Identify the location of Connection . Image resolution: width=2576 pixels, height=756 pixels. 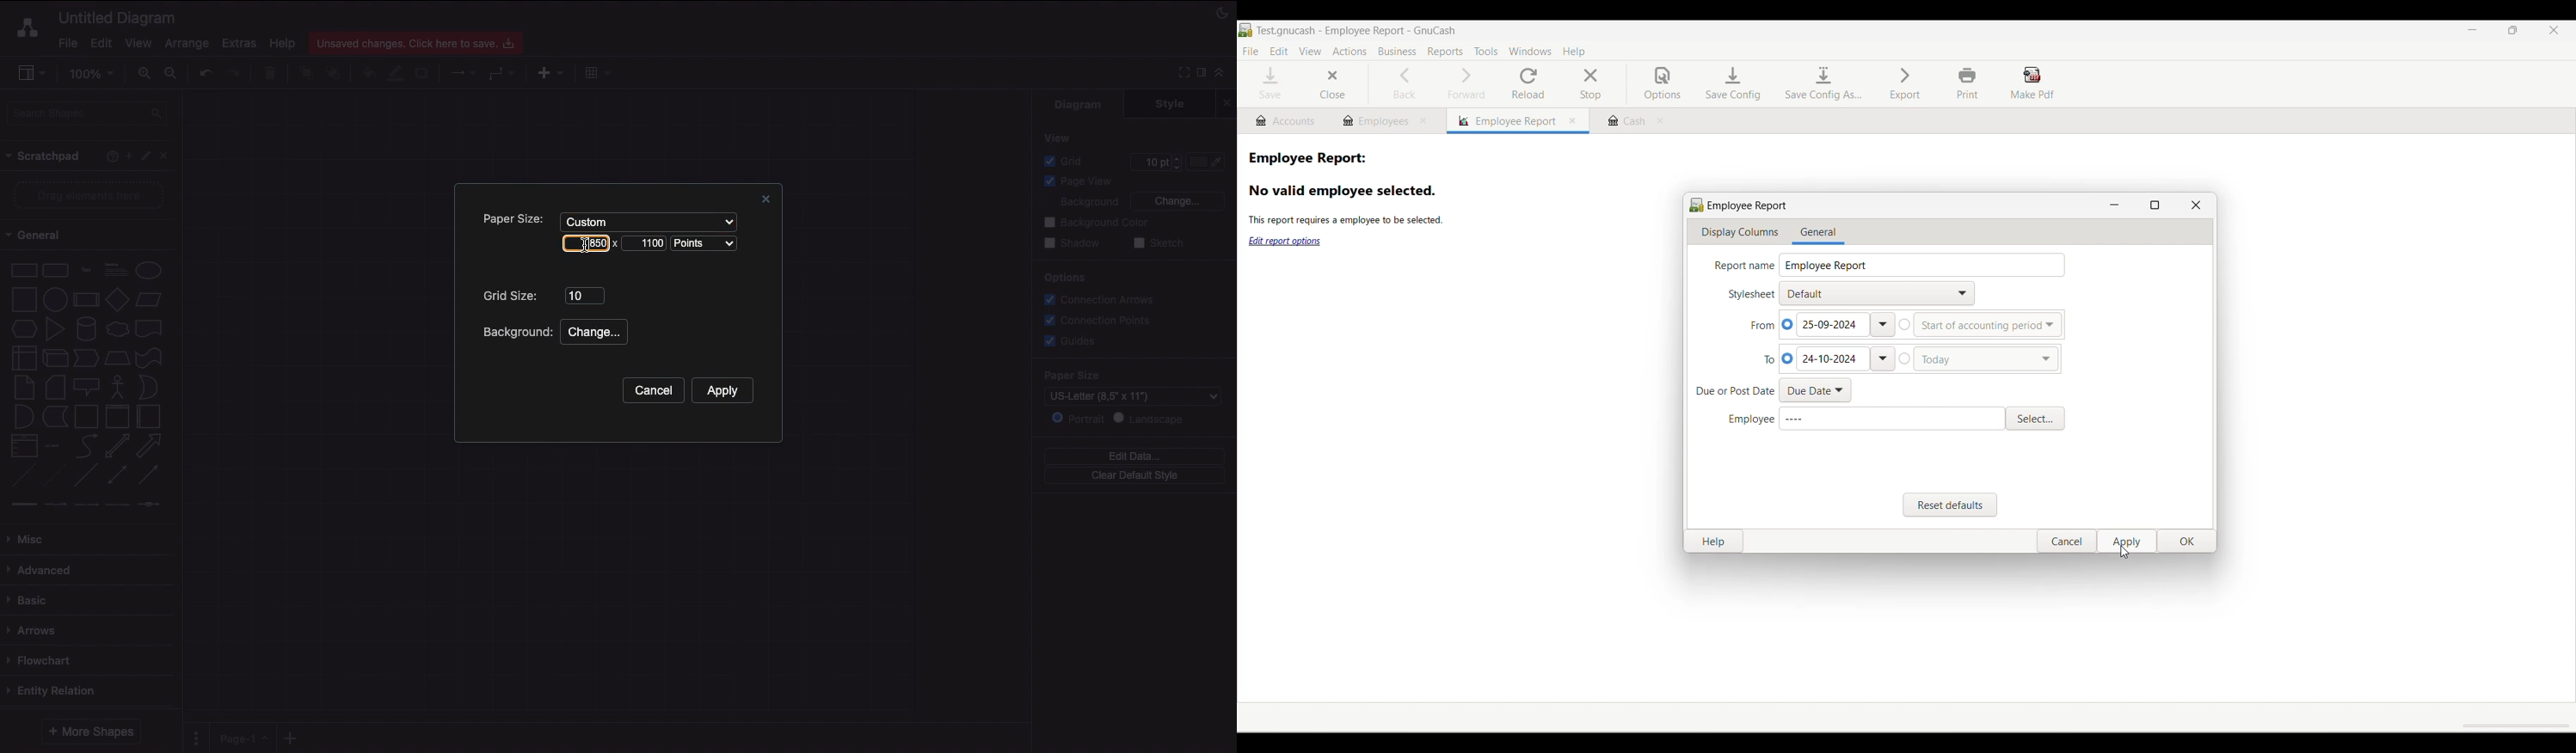
(464, 73).